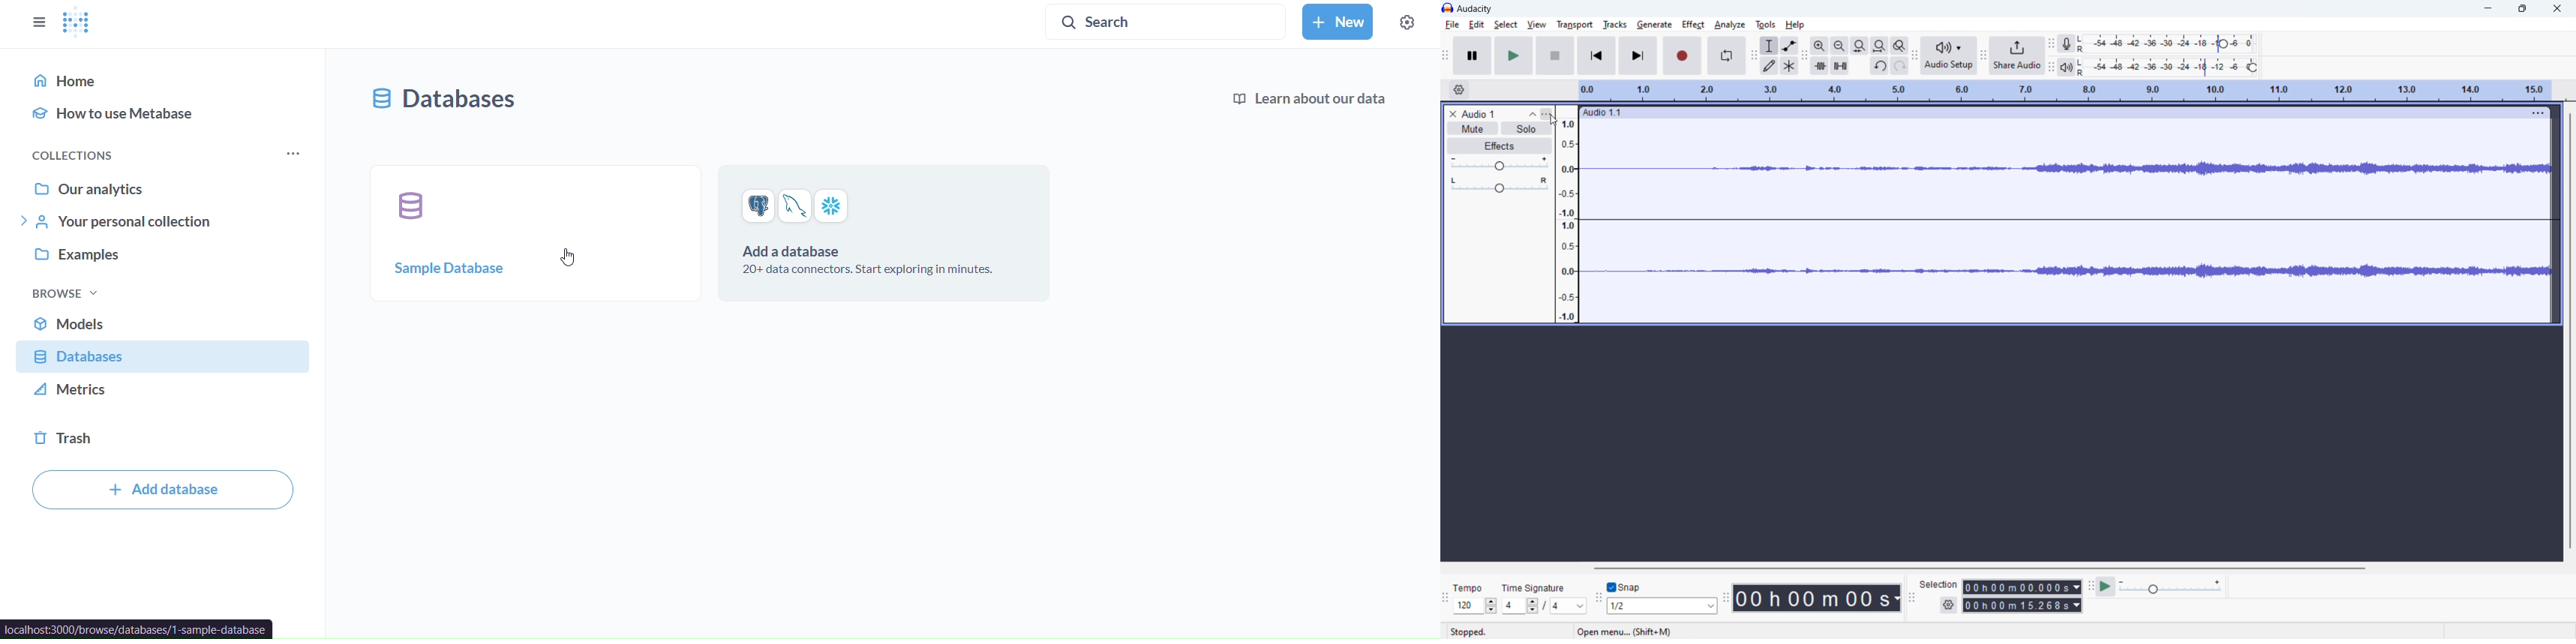  Describe the element at coordinates (2067, 168) in the screenshot. I see `track waveform` at that location.